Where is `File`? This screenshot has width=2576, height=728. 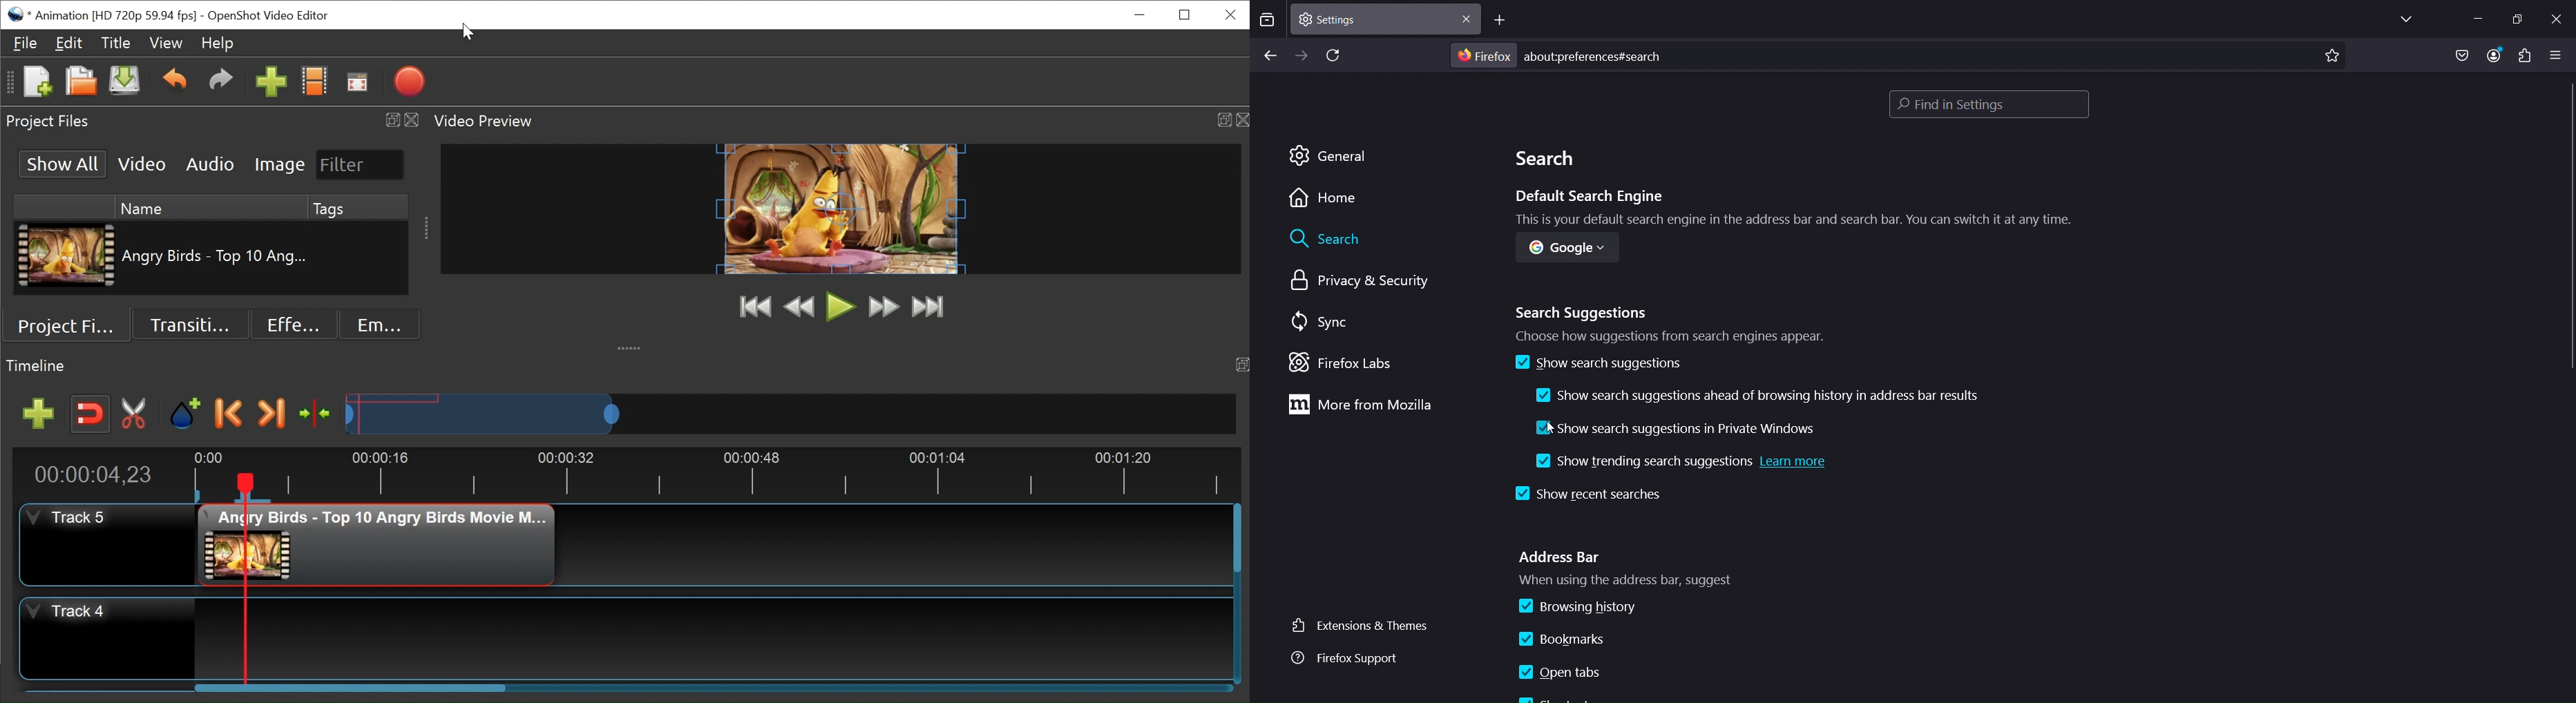
File is located at coordinates (25, 43).